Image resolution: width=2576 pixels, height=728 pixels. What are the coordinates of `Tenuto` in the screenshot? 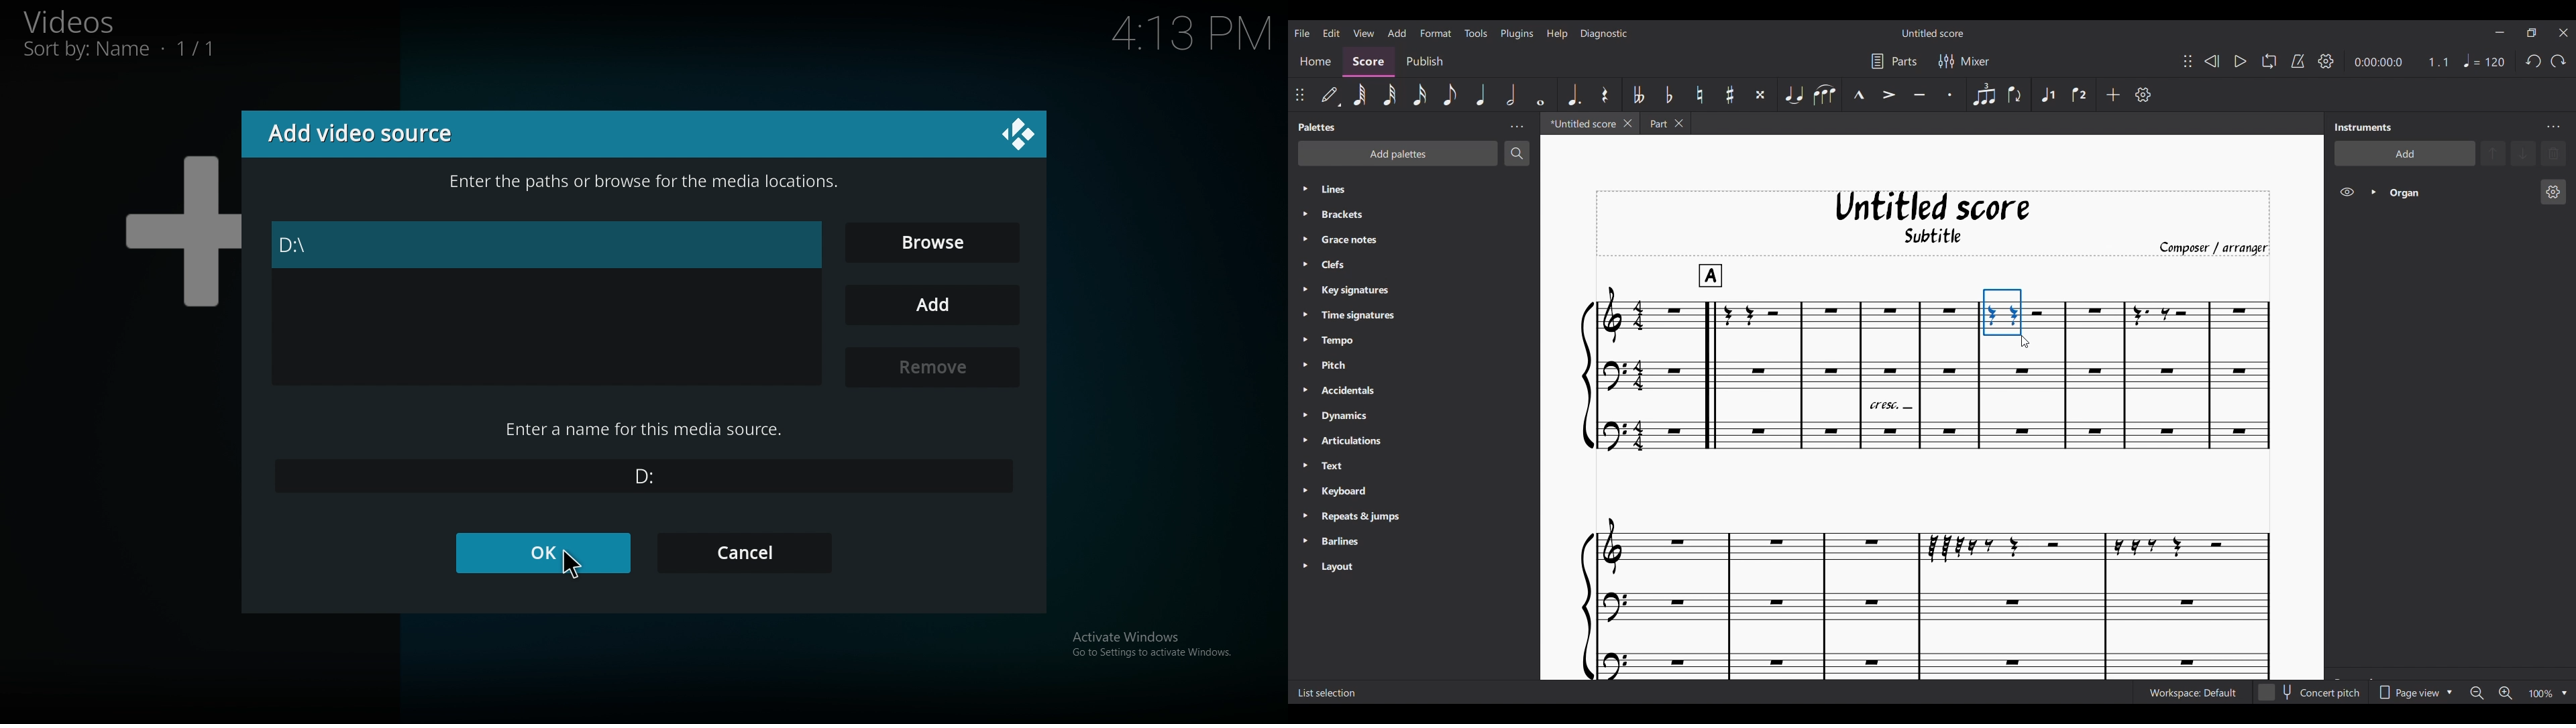 It's located at (1920, 95).